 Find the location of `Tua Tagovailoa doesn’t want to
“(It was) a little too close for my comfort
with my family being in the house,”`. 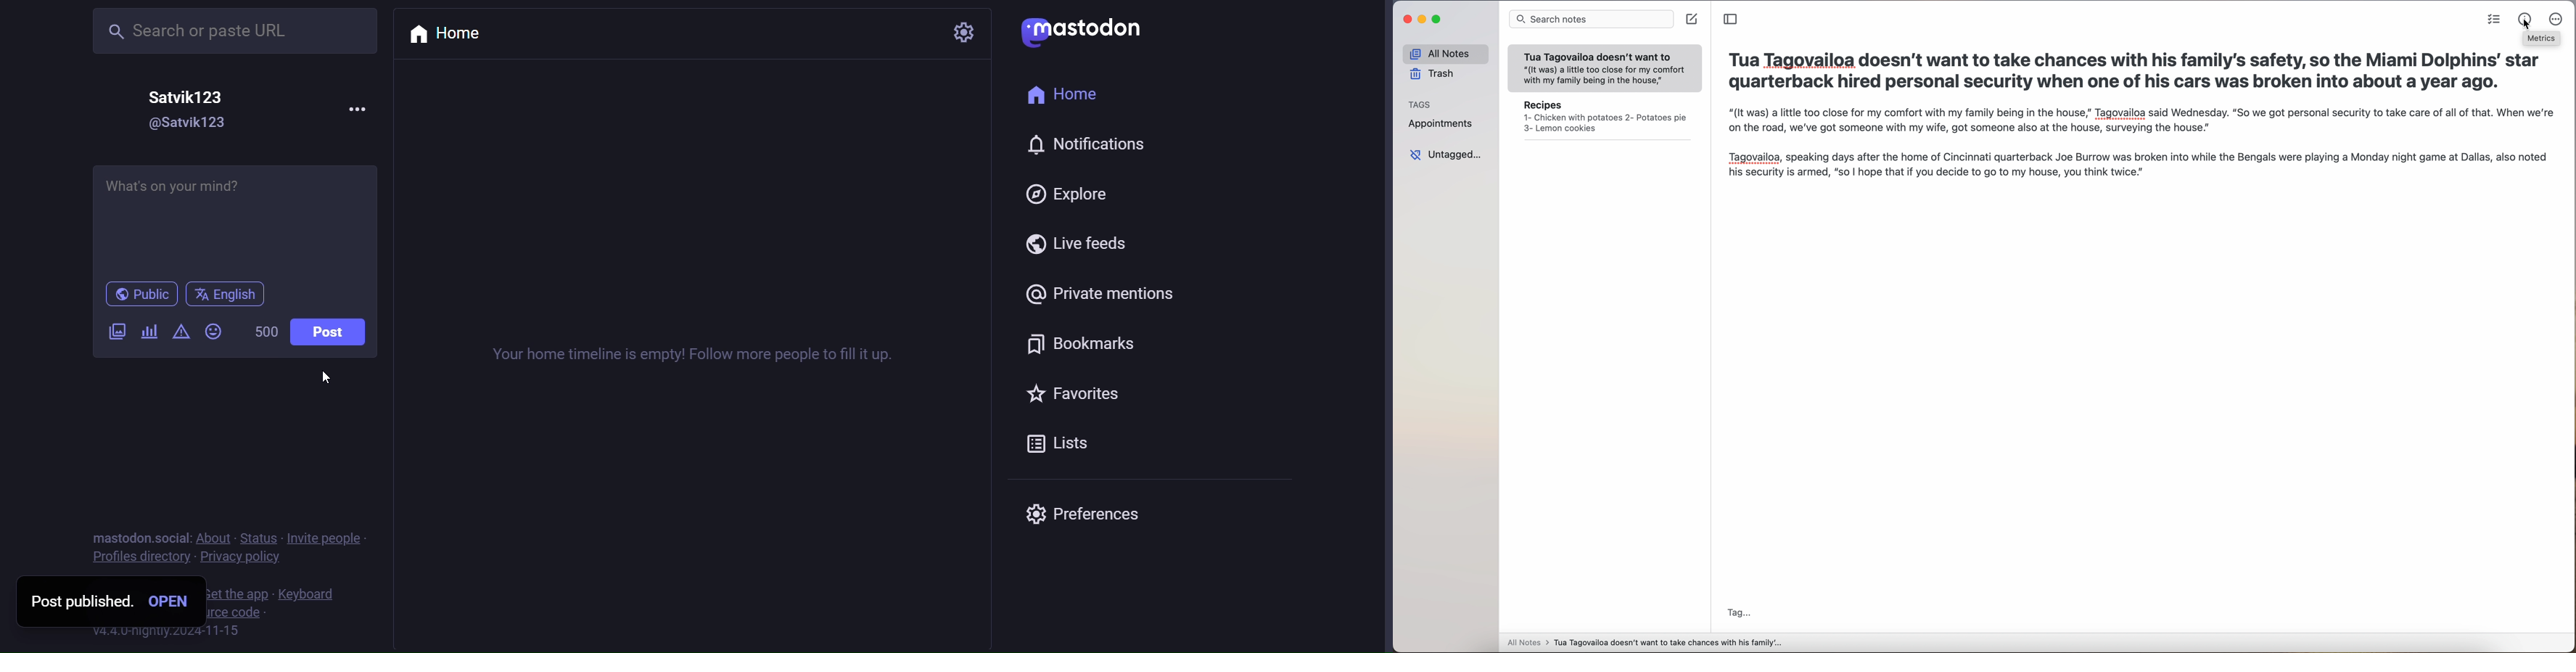

Tua Tagovailoa doesn’t want to
“(It was) a little too close for my comfort
with my family being in the house,” is located at coordinates (1606, 65).